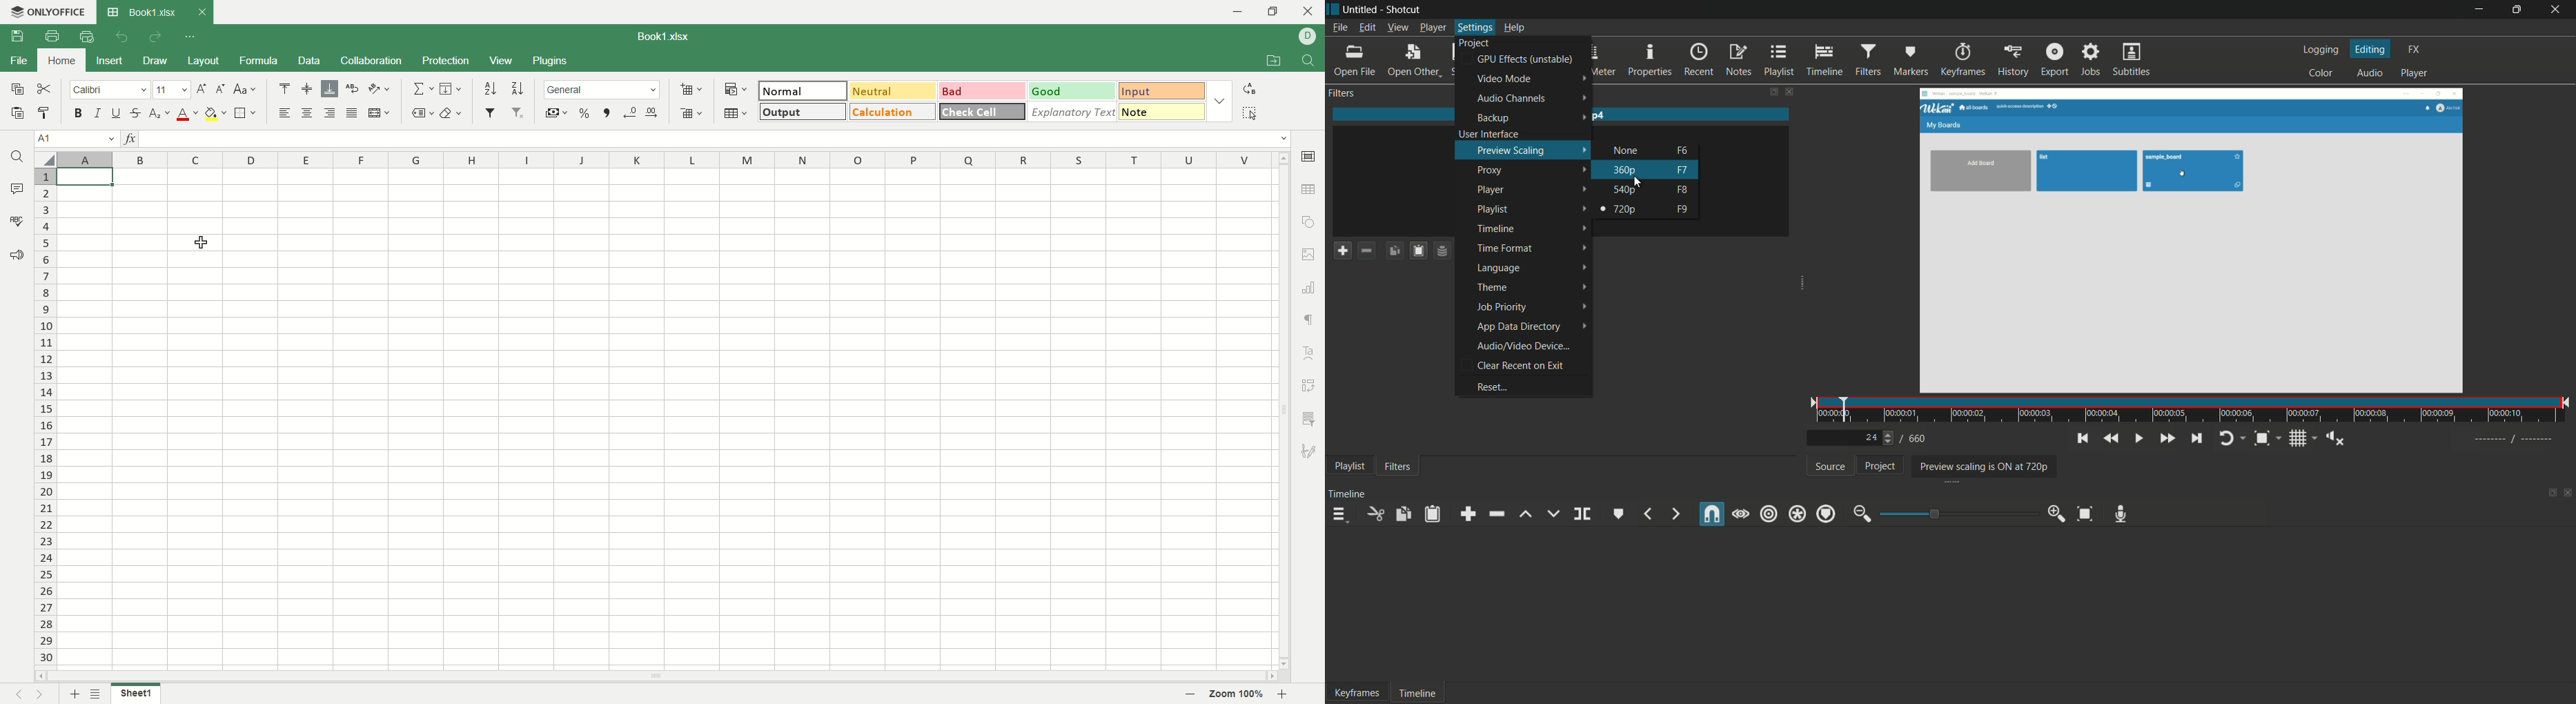 The image size is (2576, 728). What do you see at coordinates (201, 91) in the screenshot?
I see `increase font size` at bounding box center [201, 91].